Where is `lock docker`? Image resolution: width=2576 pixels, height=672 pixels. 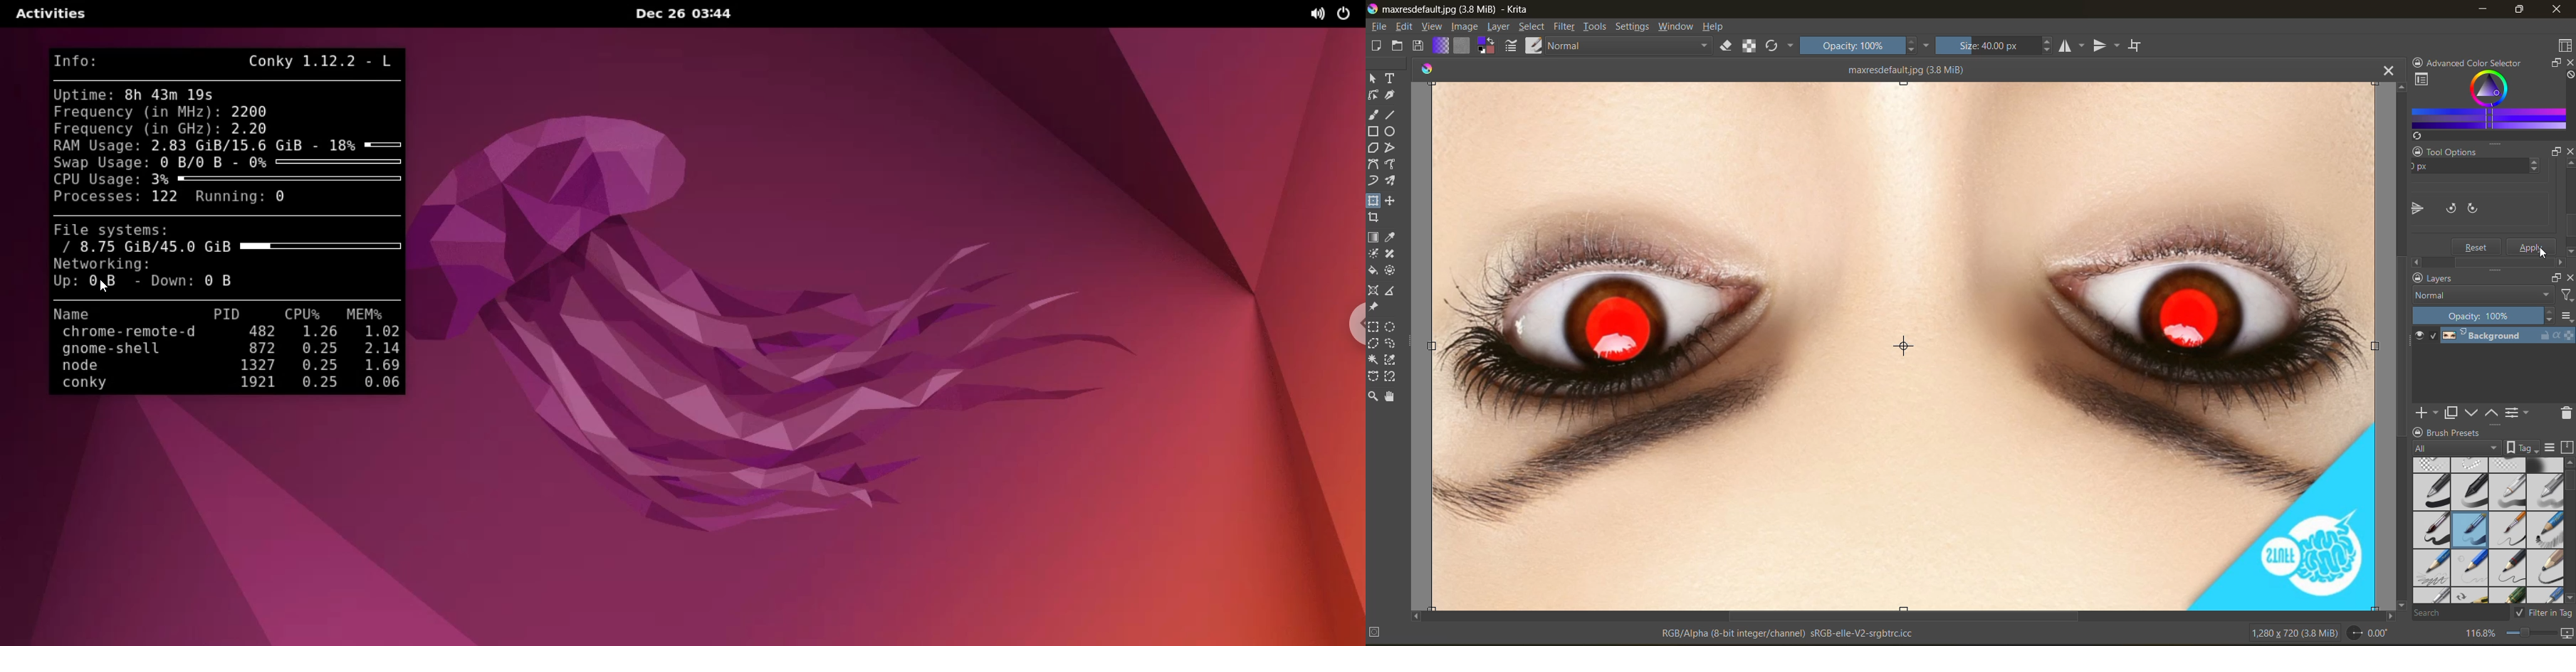
lock docker is located at coordinates (2420, 63).